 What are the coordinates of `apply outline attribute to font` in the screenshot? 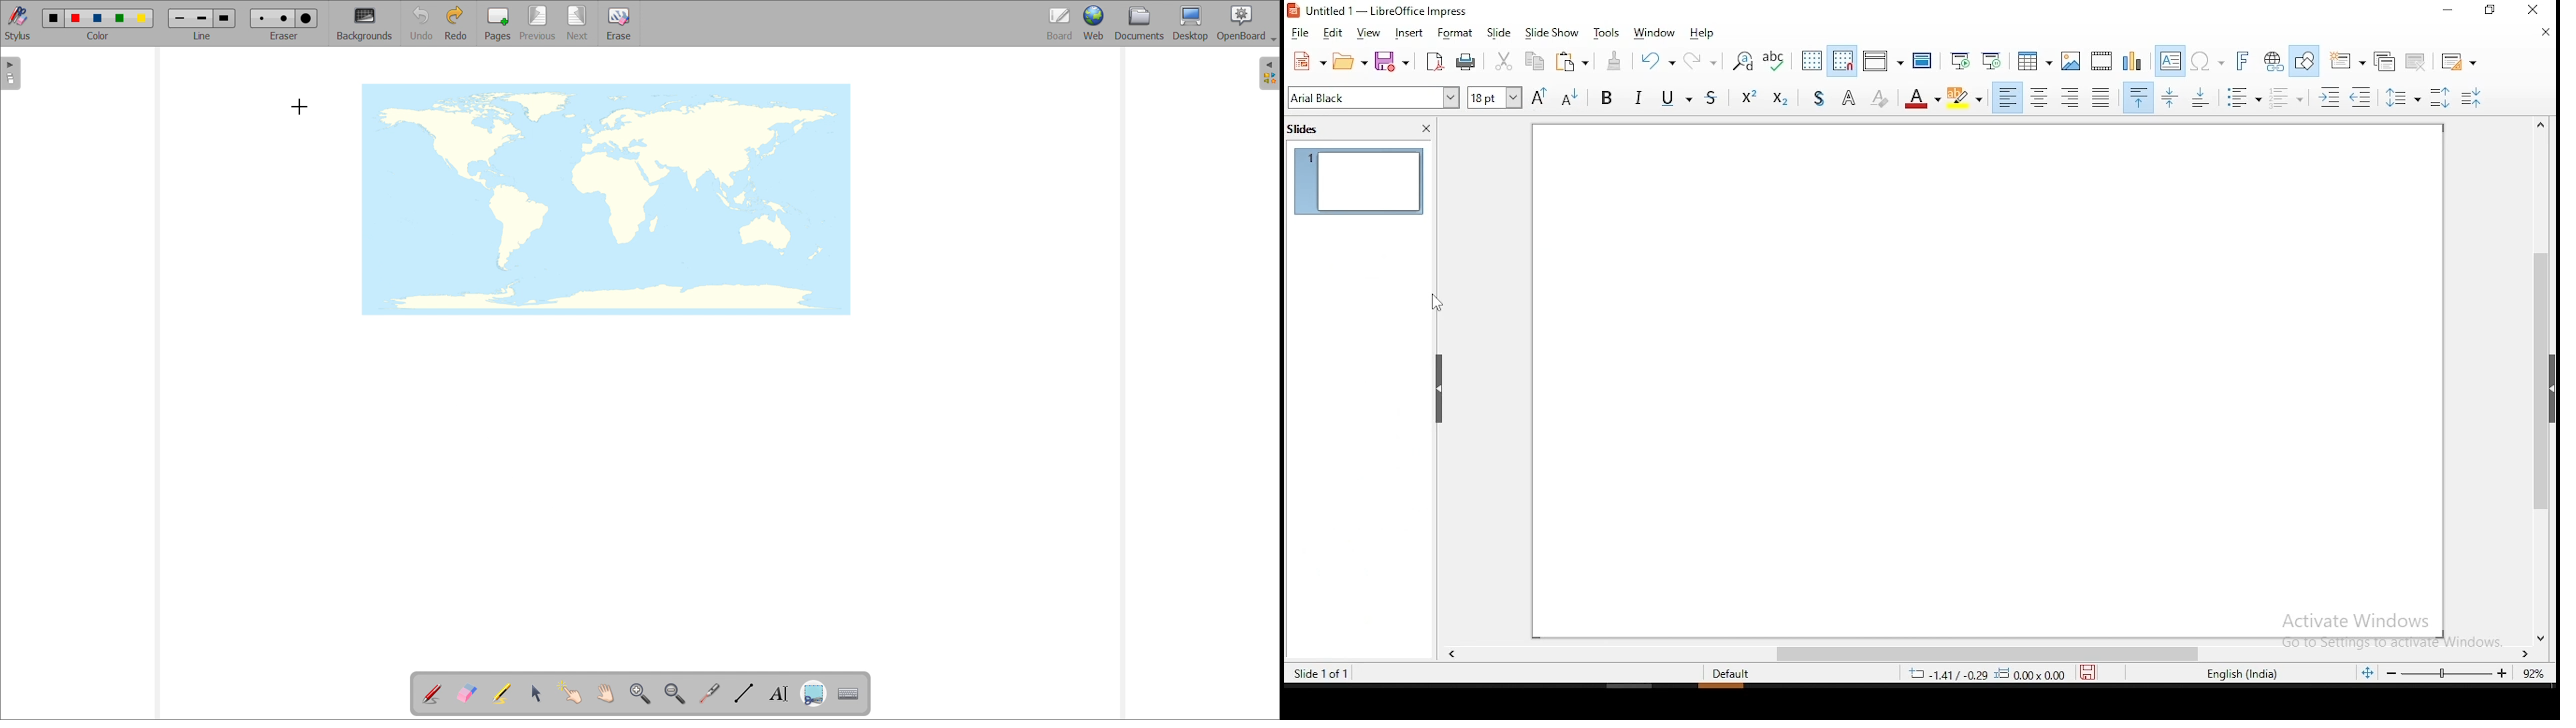 It's located at (1849, 98).